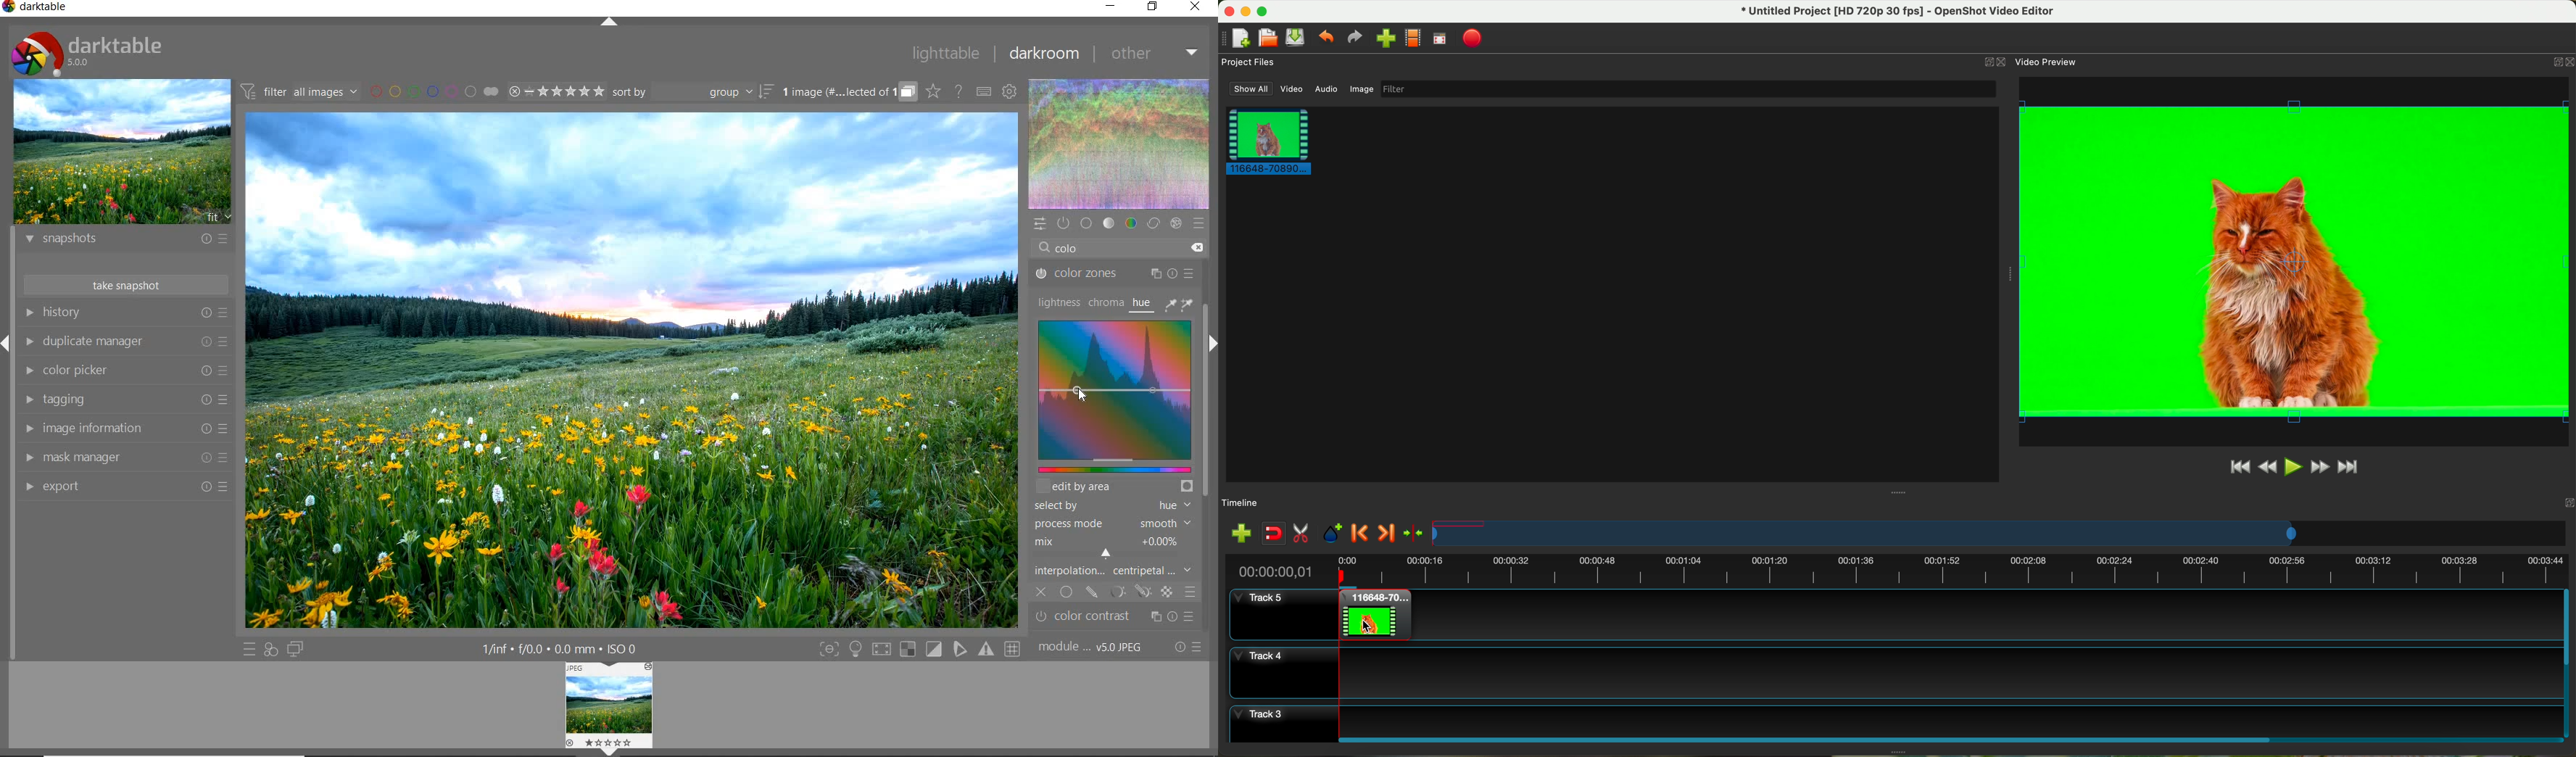 Image resolution: width=2576 pixels, height=784 pixels. What do you see at coordinates (1062, 222) in the screenshot?
I see `show only active modules` at bounding box center [1062, 222].